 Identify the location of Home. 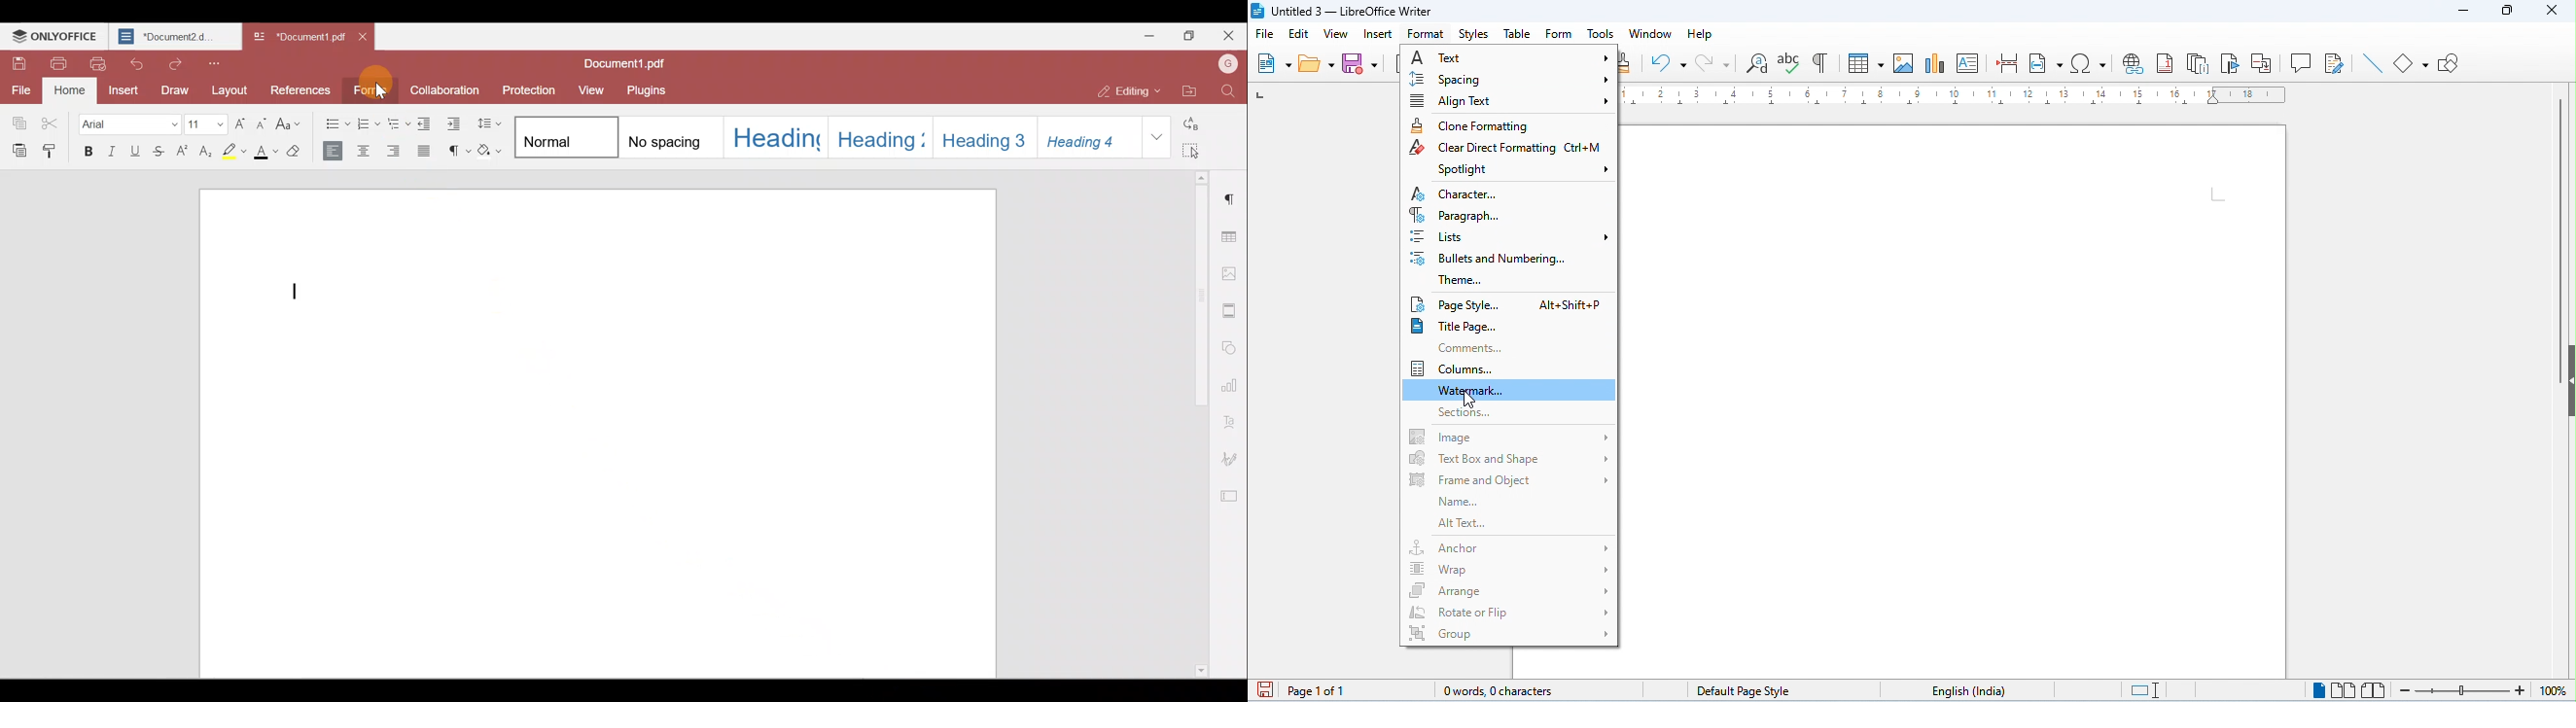
(71, 91).